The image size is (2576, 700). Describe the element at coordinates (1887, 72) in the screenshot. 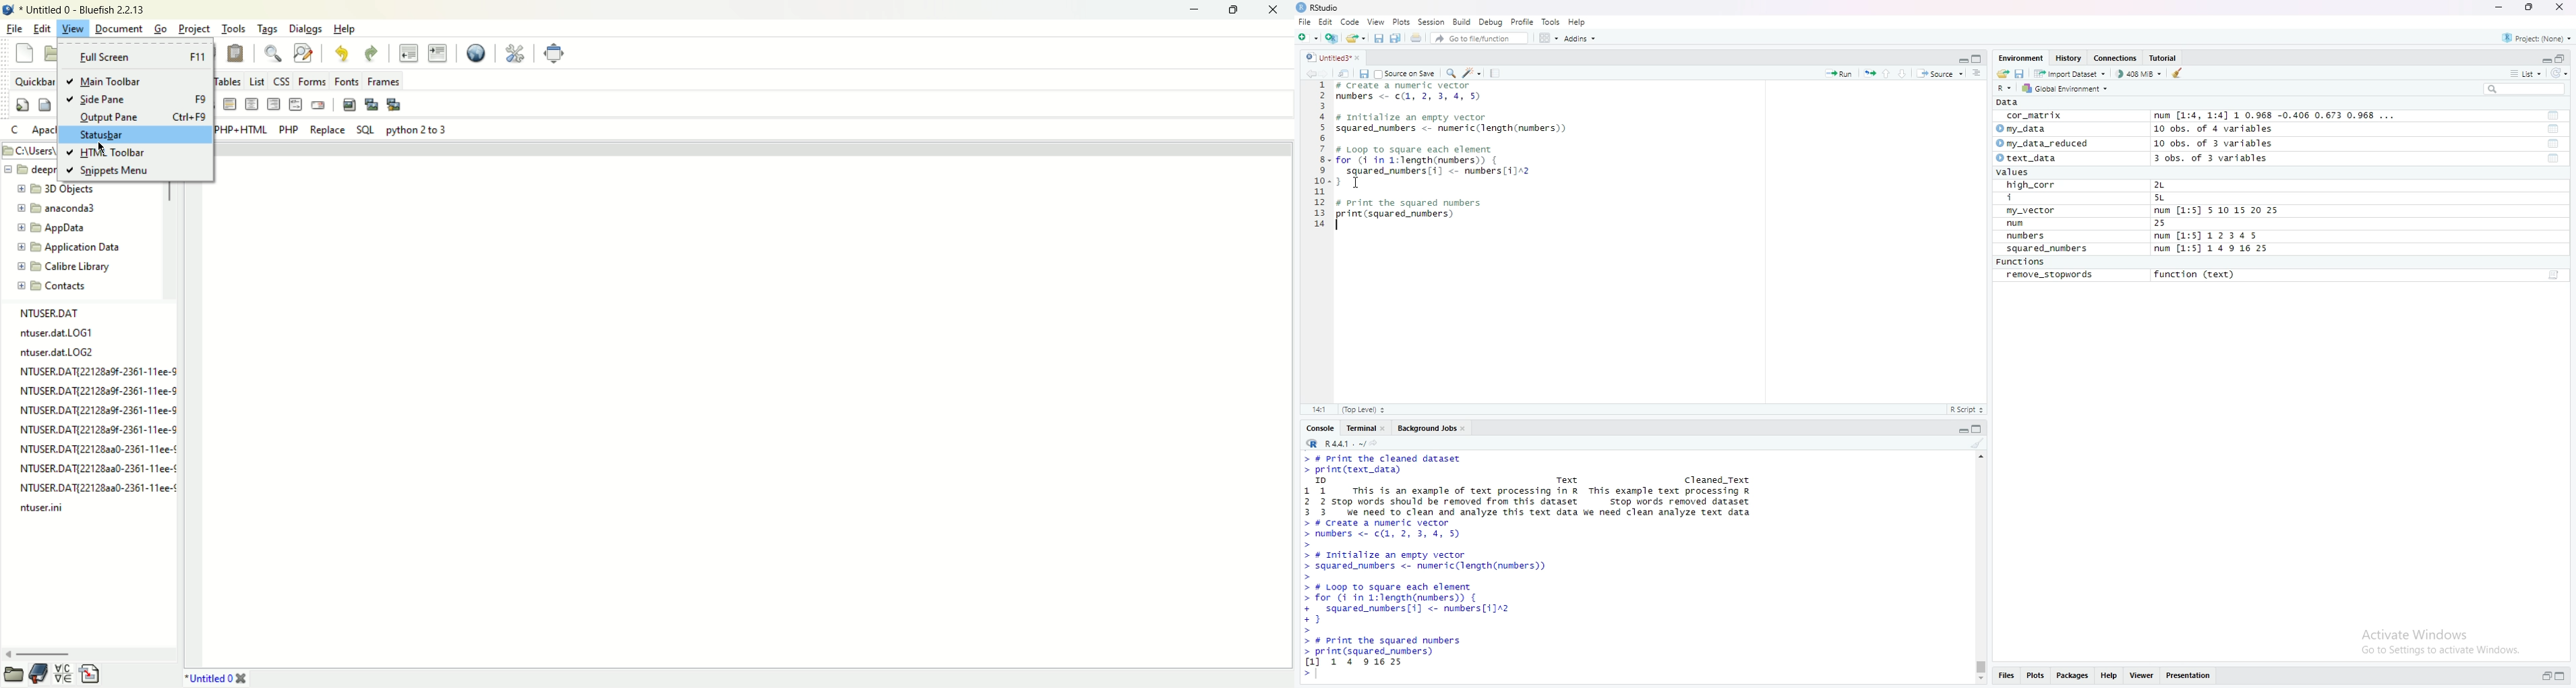

I see `up` at that location.